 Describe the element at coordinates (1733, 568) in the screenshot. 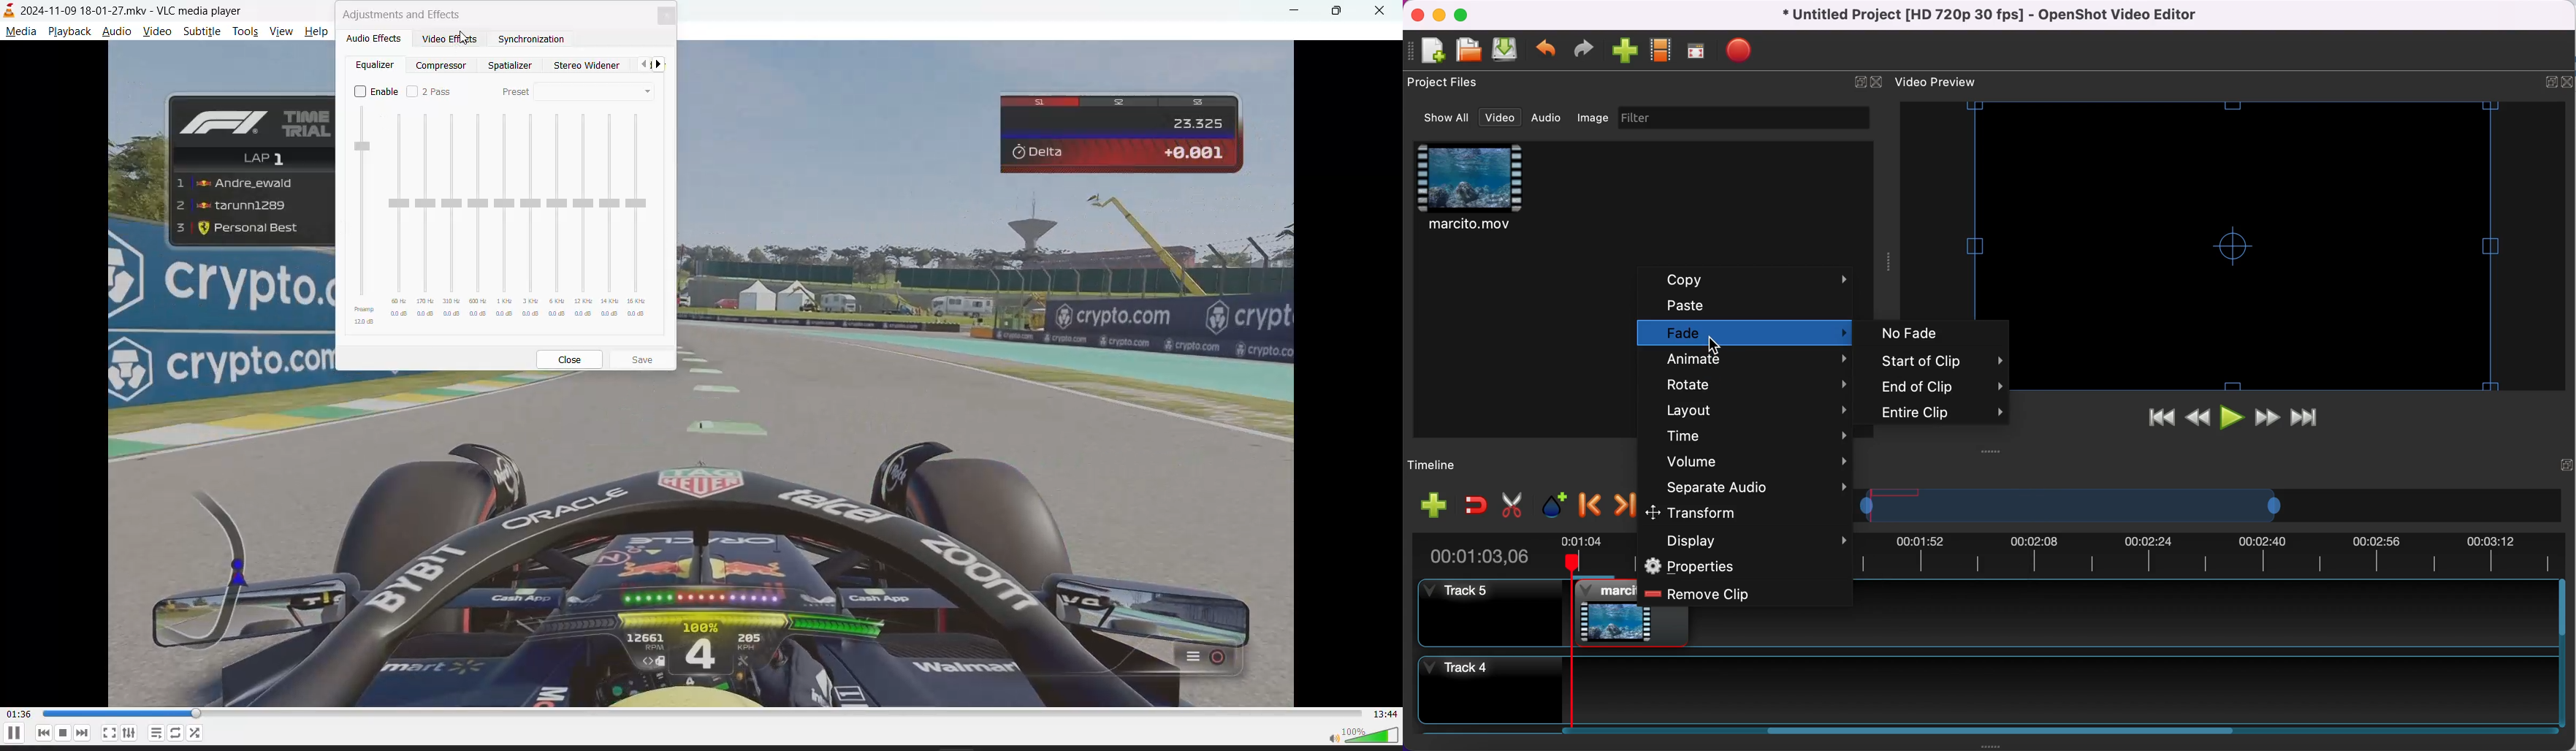

I see `properties` at that location.